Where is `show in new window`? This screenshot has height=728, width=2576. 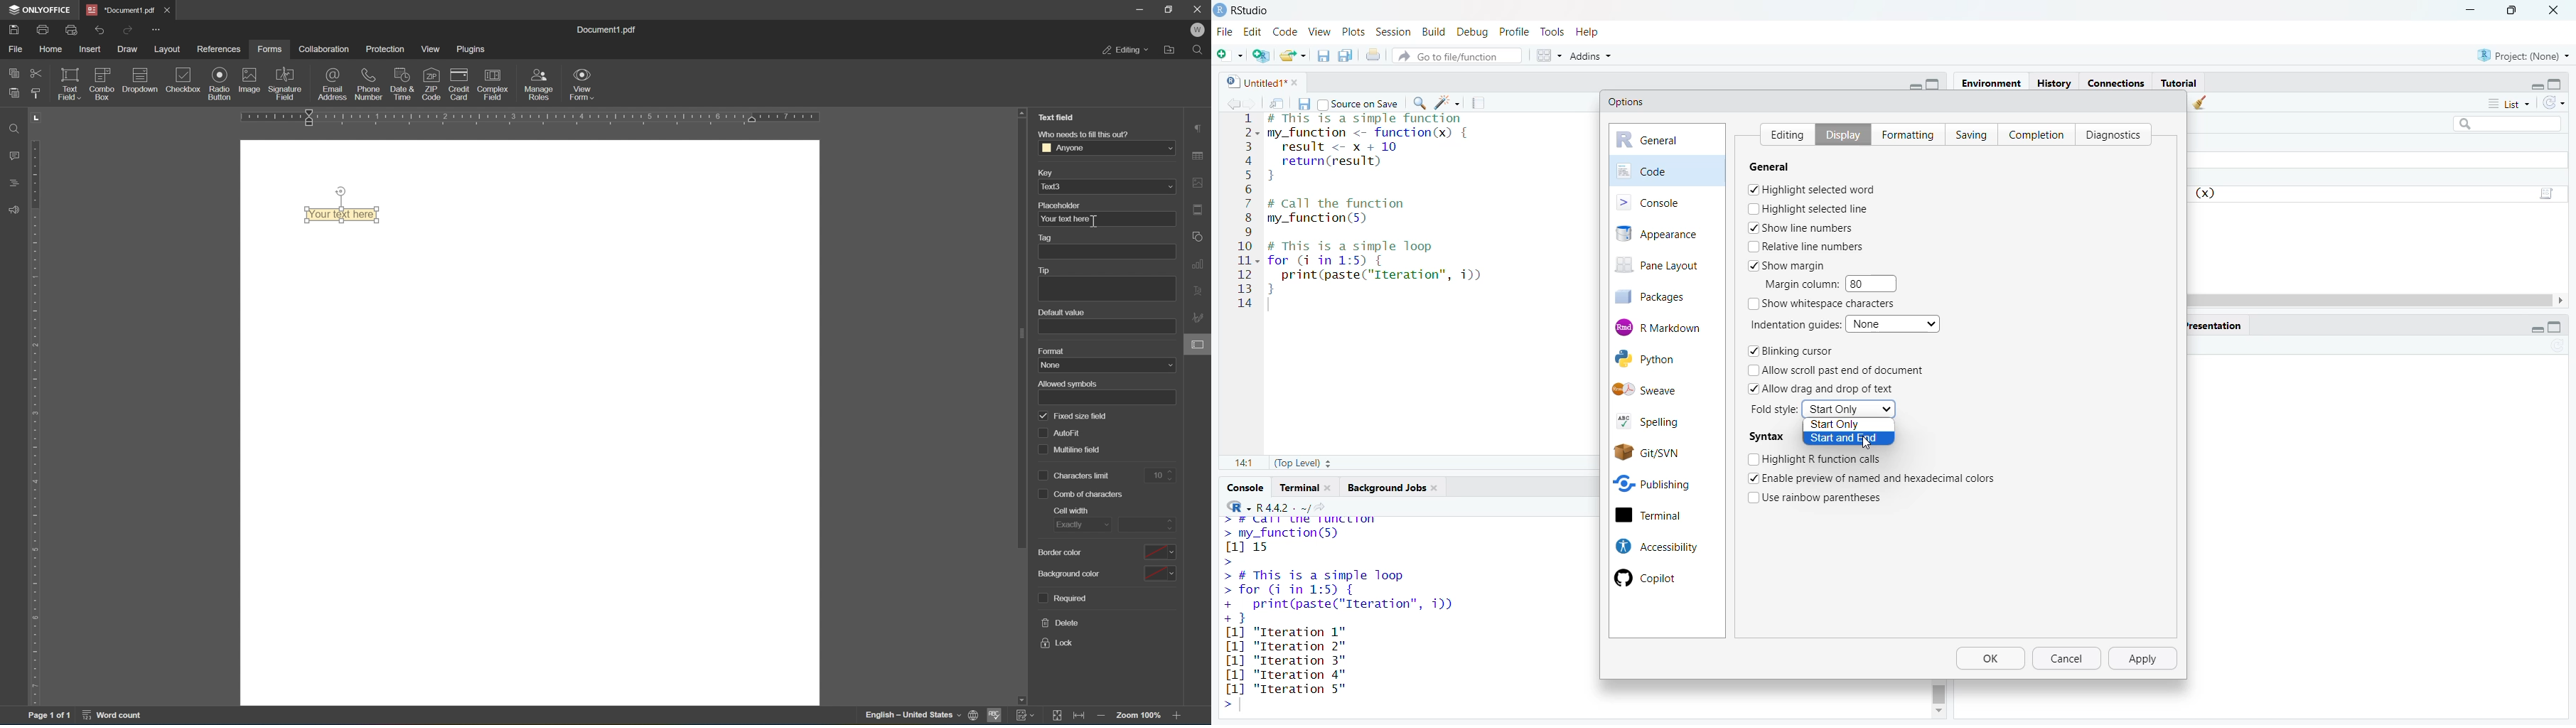 show in new window is located at coordinates (1278, 102).